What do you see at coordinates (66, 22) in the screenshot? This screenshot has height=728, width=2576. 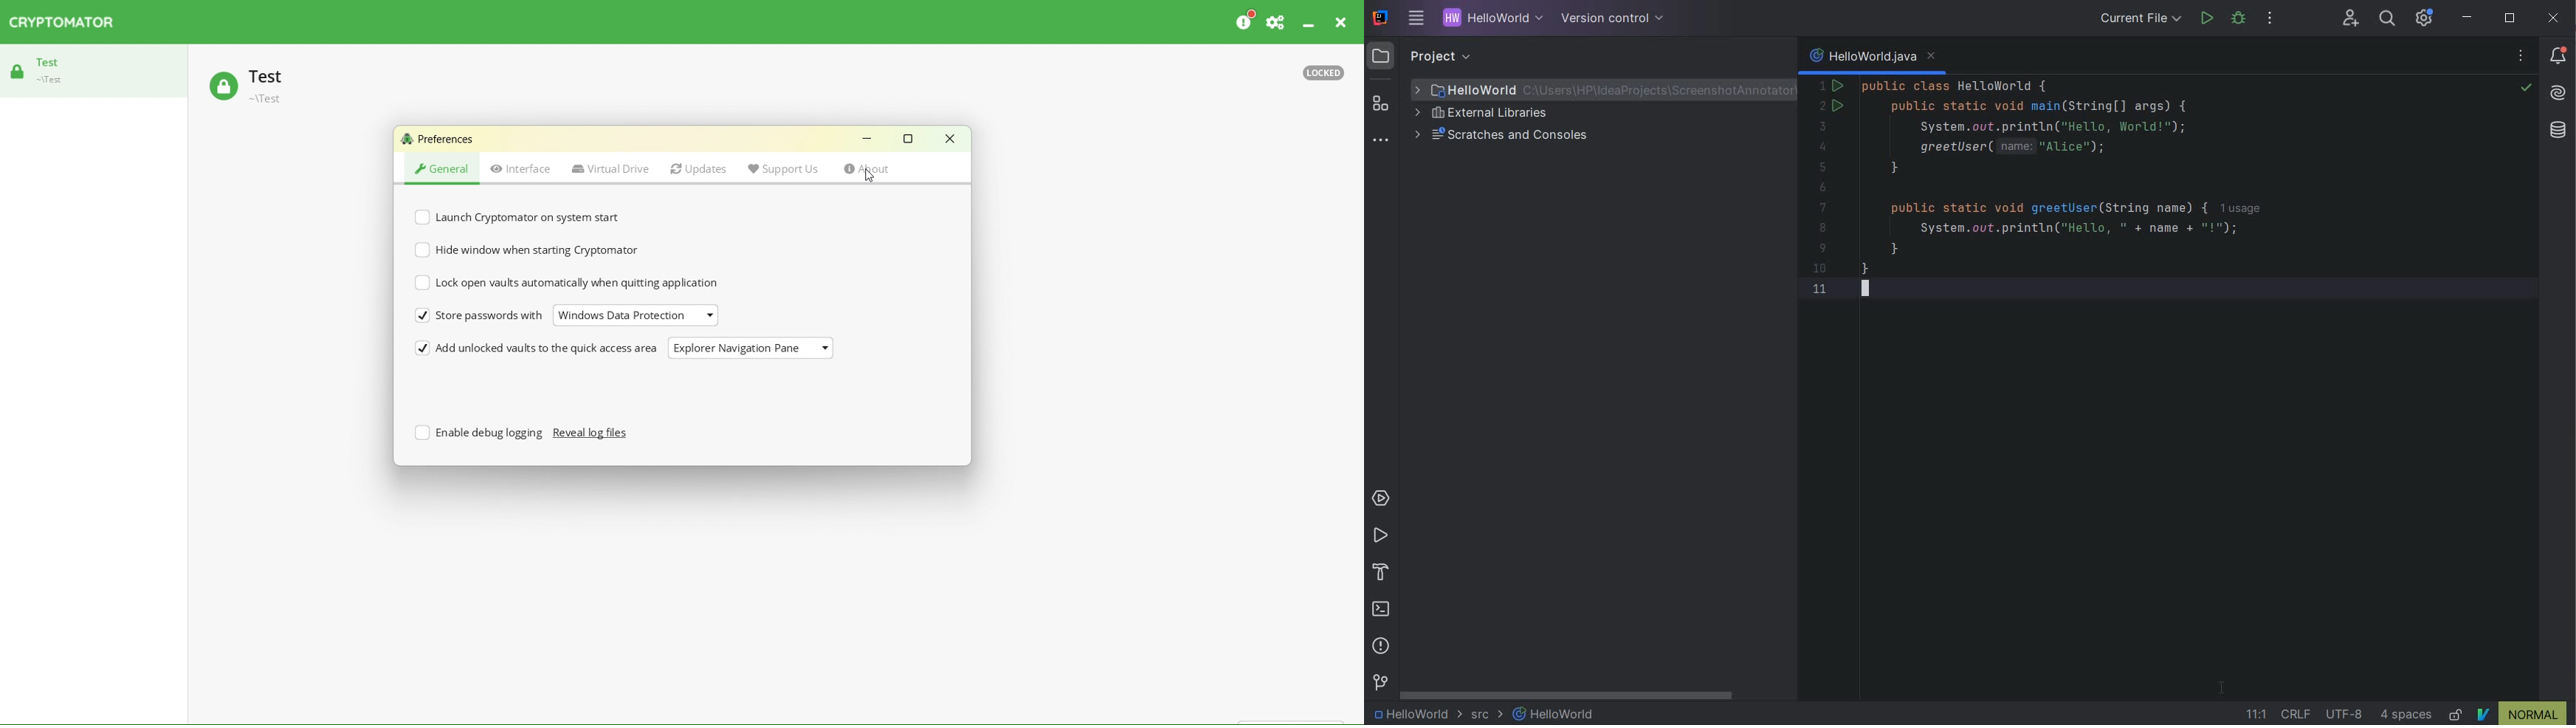 I see `CRYPTOMATOR` at bounding box center [66, 22].